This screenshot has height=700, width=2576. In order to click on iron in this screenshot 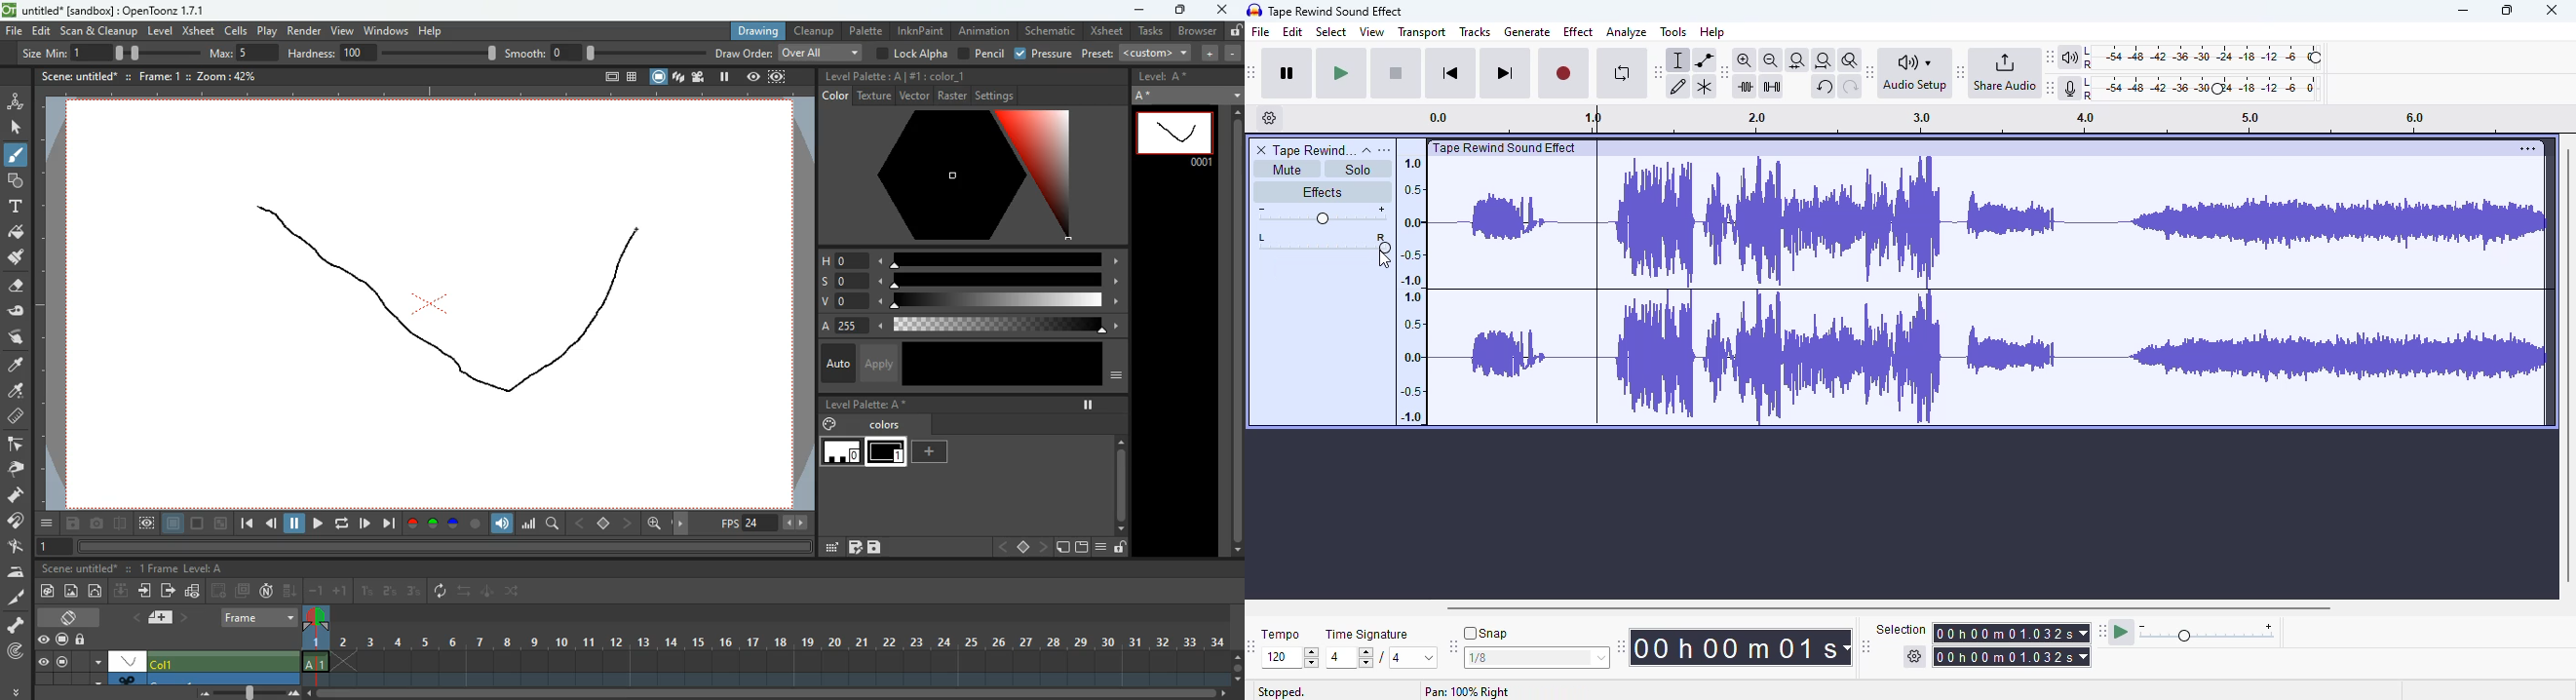, I will do `click(15, 571)`.